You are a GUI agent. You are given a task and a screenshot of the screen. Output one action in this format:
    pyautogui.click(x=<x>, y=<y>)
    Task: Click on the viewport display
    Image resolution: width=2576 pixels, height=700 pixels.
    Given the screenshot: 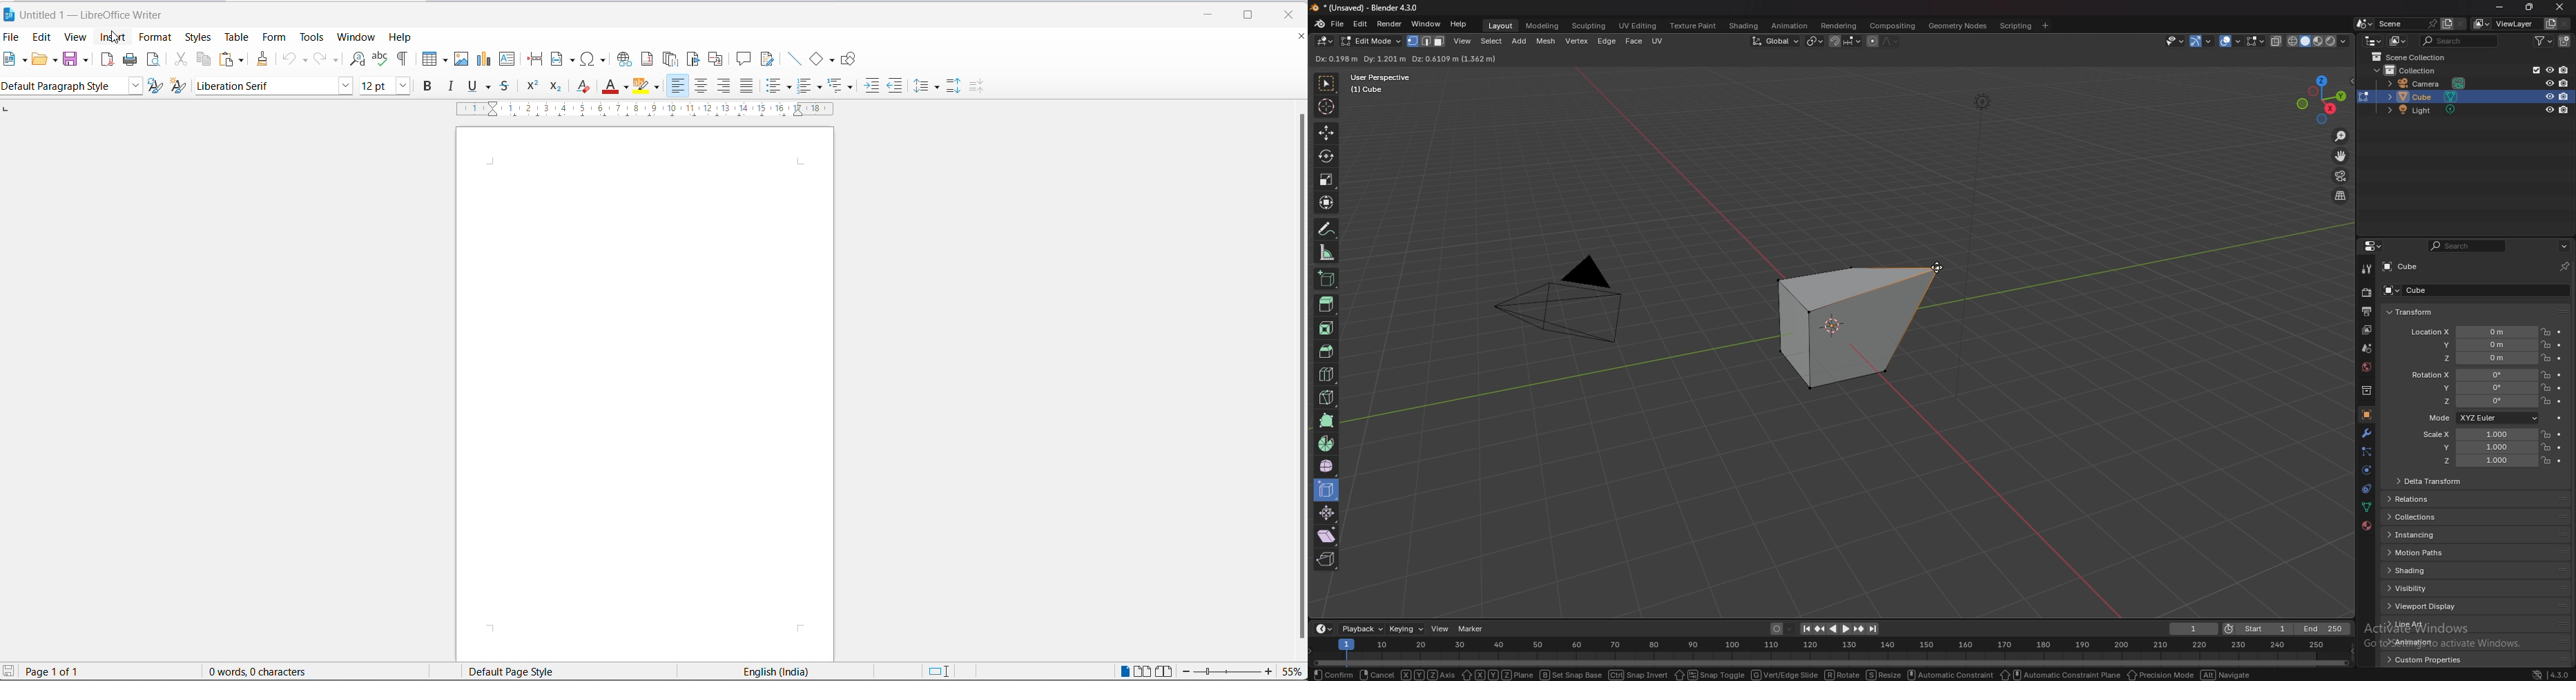 What is the action you would take?
    pyautogui.click(x=2429, y=606)
    